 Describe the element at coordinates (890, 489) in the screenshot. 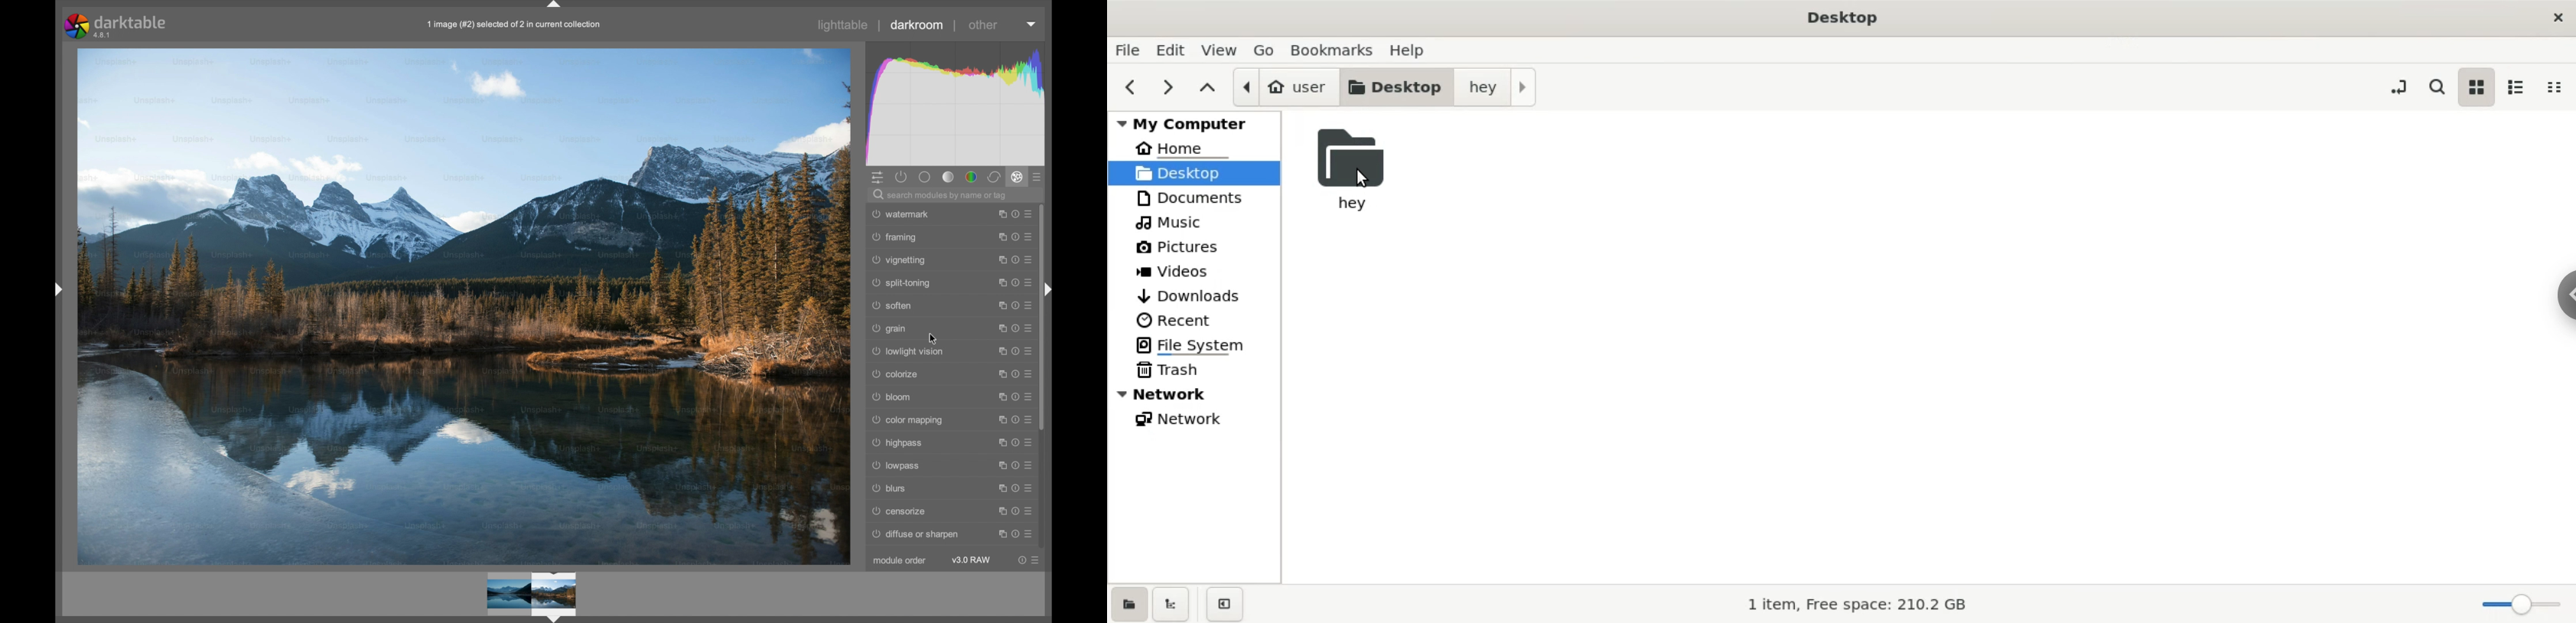

I see `blurs` at that location.